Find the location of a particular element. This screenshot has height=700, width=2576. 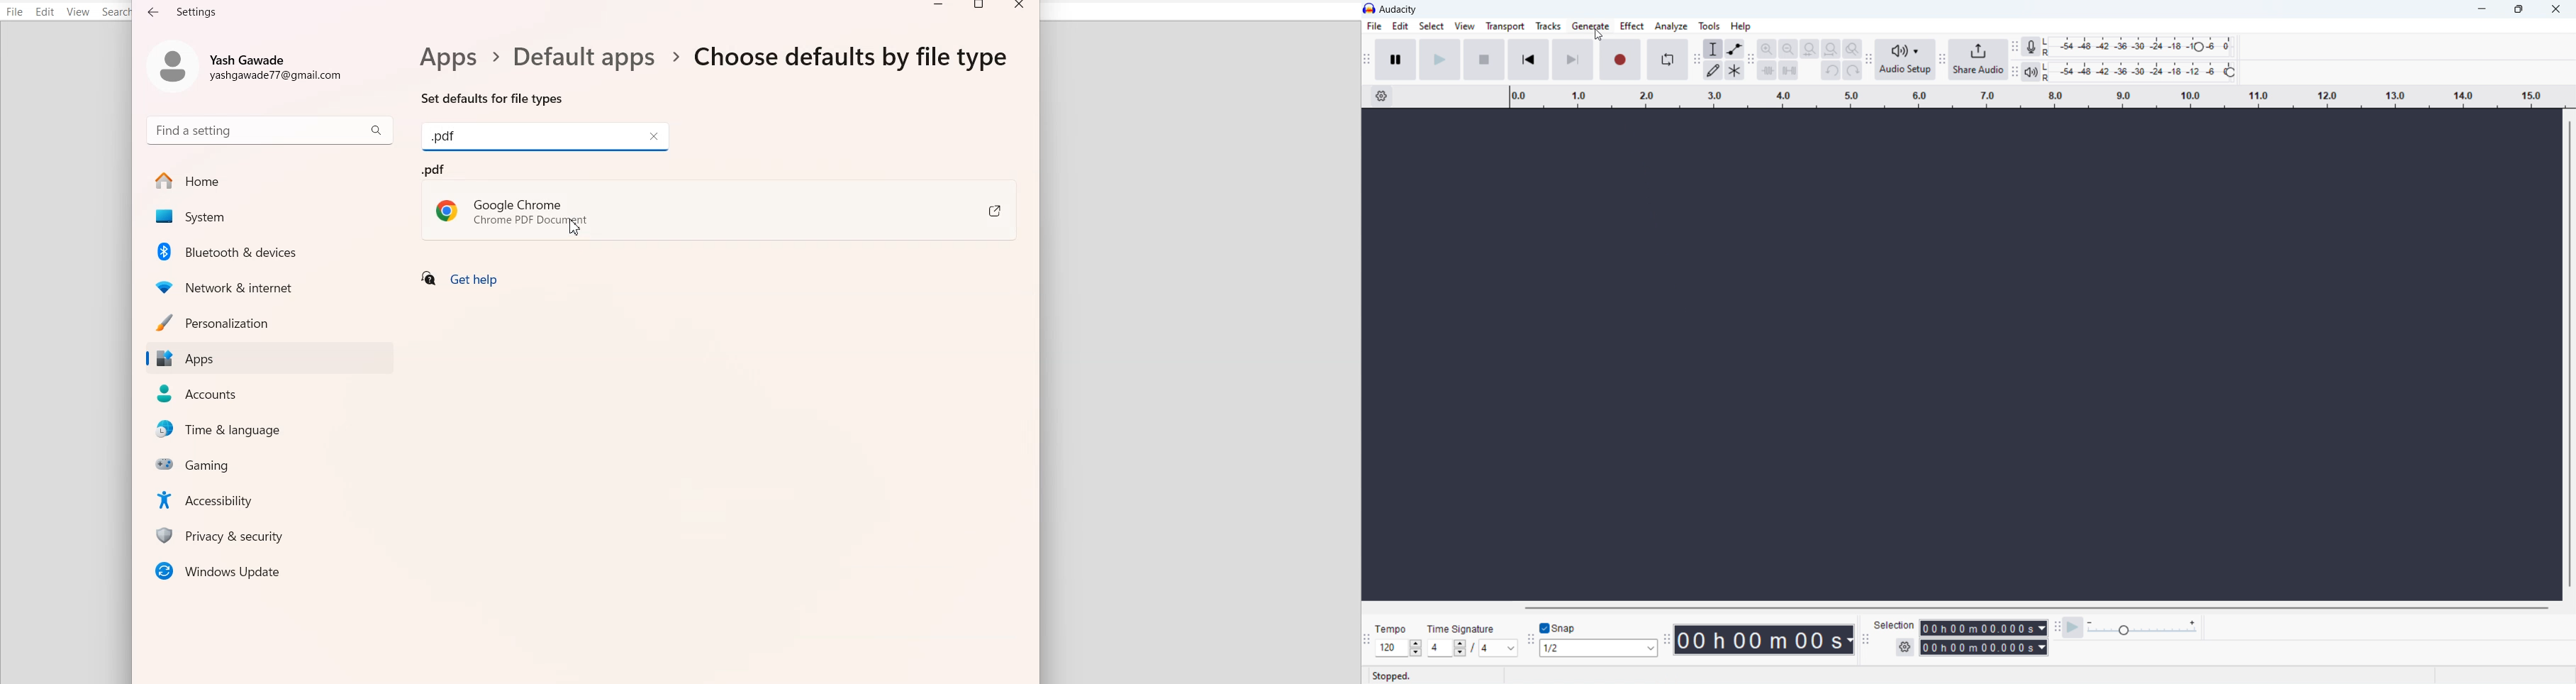

tools is located at coordinates (1710, 25).